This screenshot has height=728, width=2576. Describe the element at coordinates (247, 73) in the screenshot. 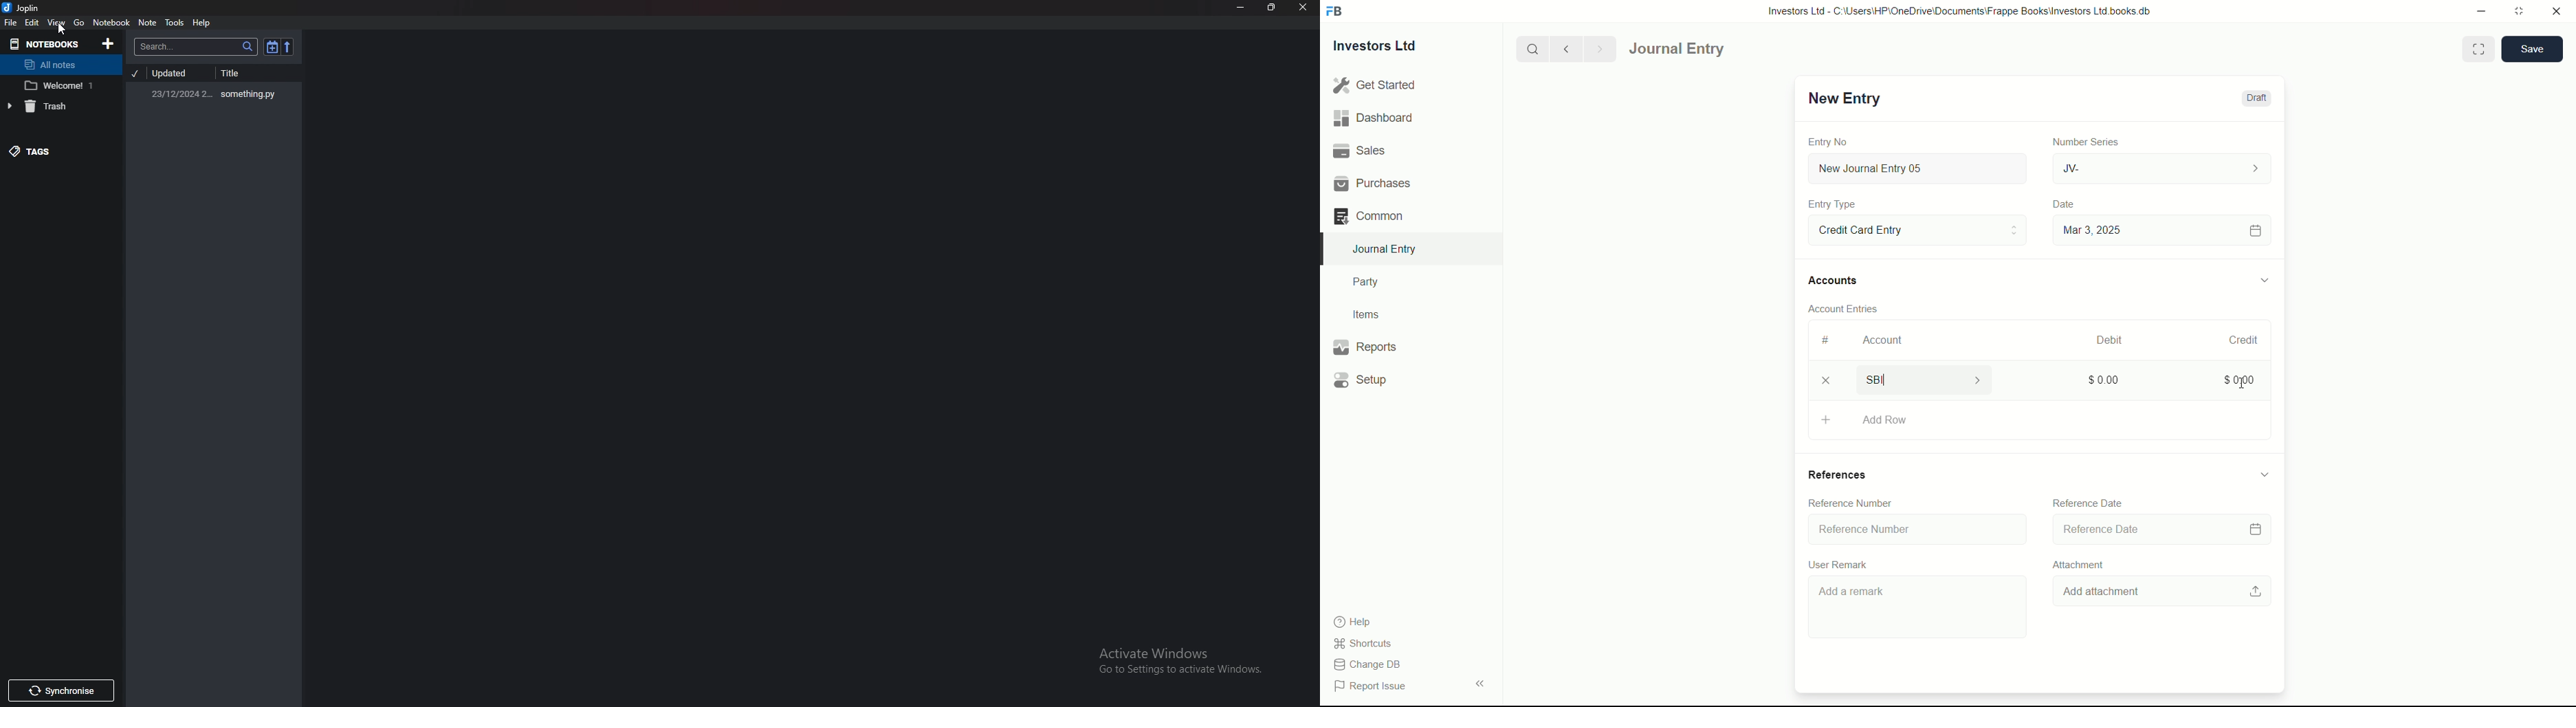

I see `Title` at that location.